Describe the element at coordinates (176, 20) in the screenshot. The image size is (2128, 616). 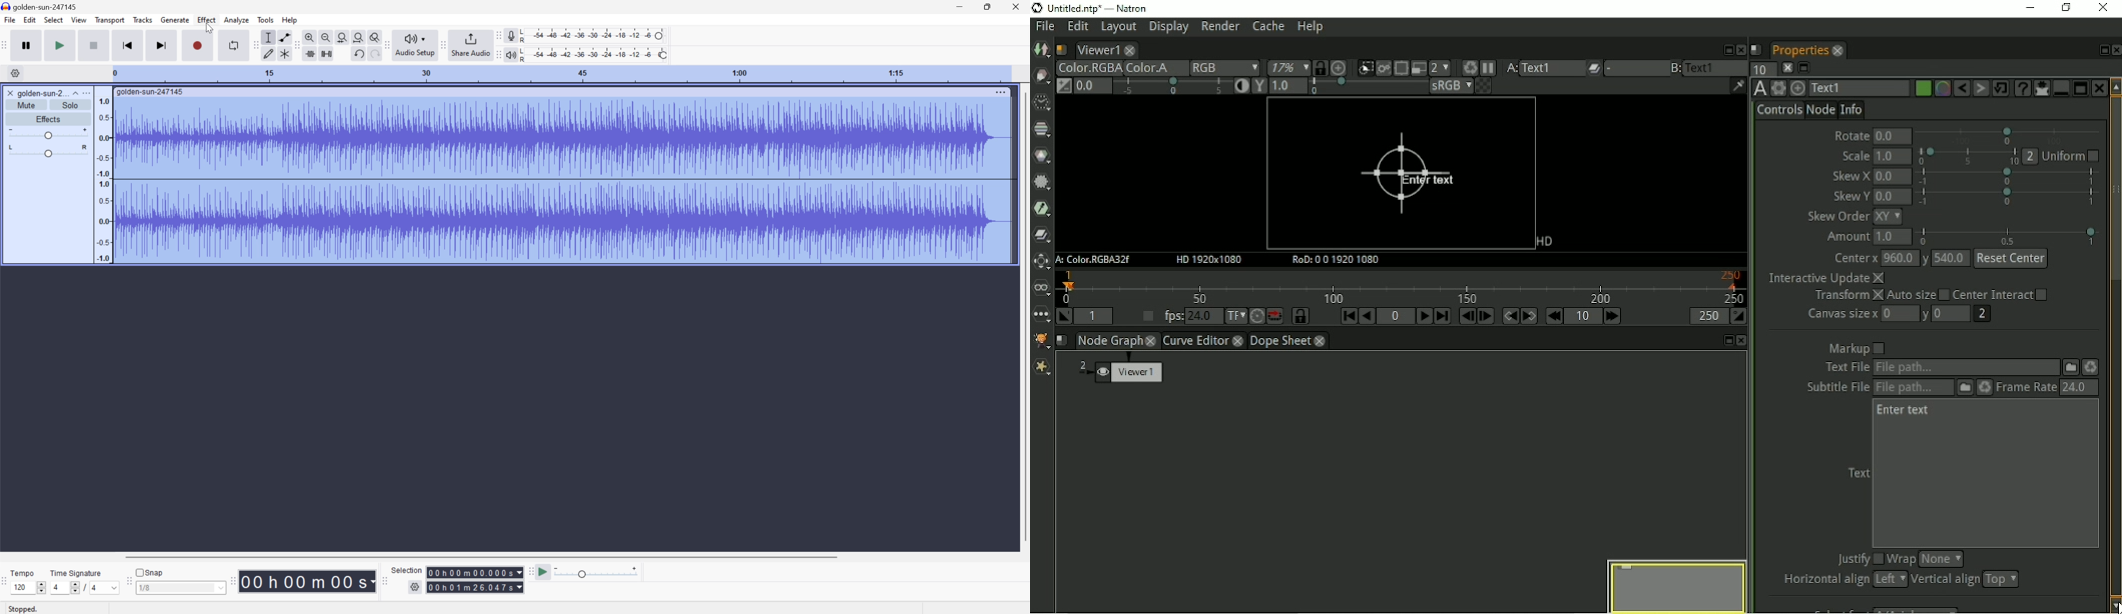
I see `Generate` at that location.